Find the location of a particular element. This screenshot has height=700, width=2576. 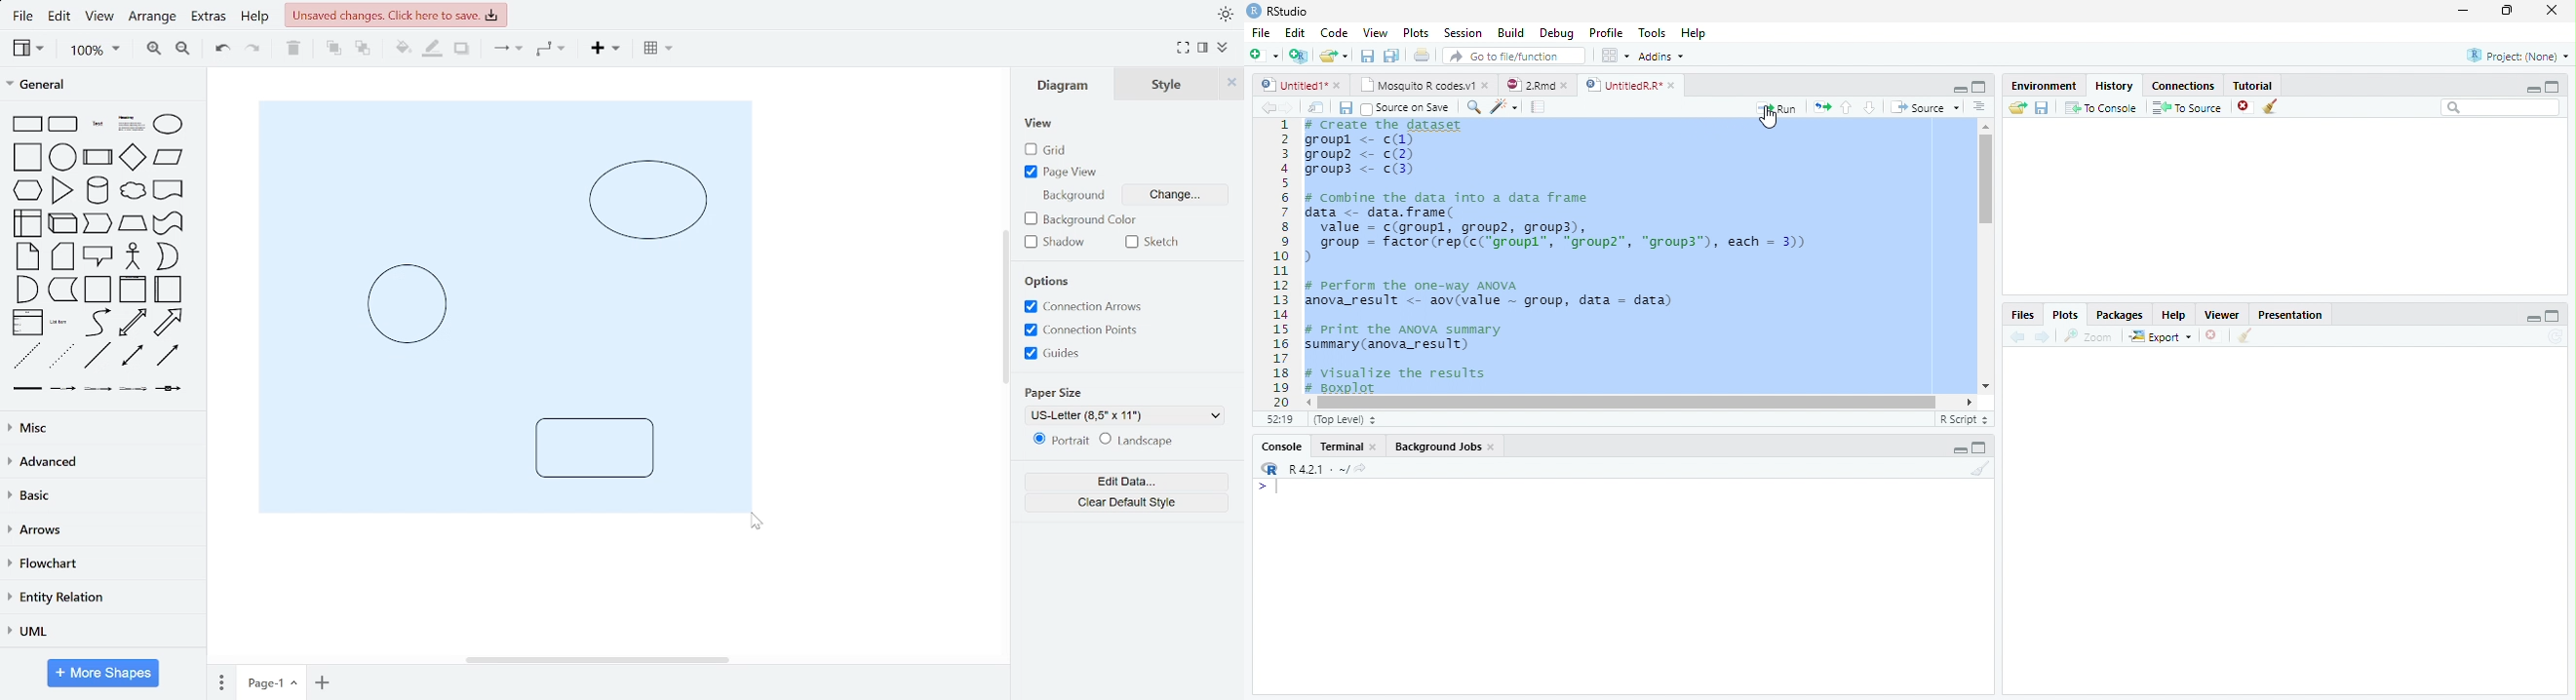

Show in new window is located at coordinates (1319, 107).